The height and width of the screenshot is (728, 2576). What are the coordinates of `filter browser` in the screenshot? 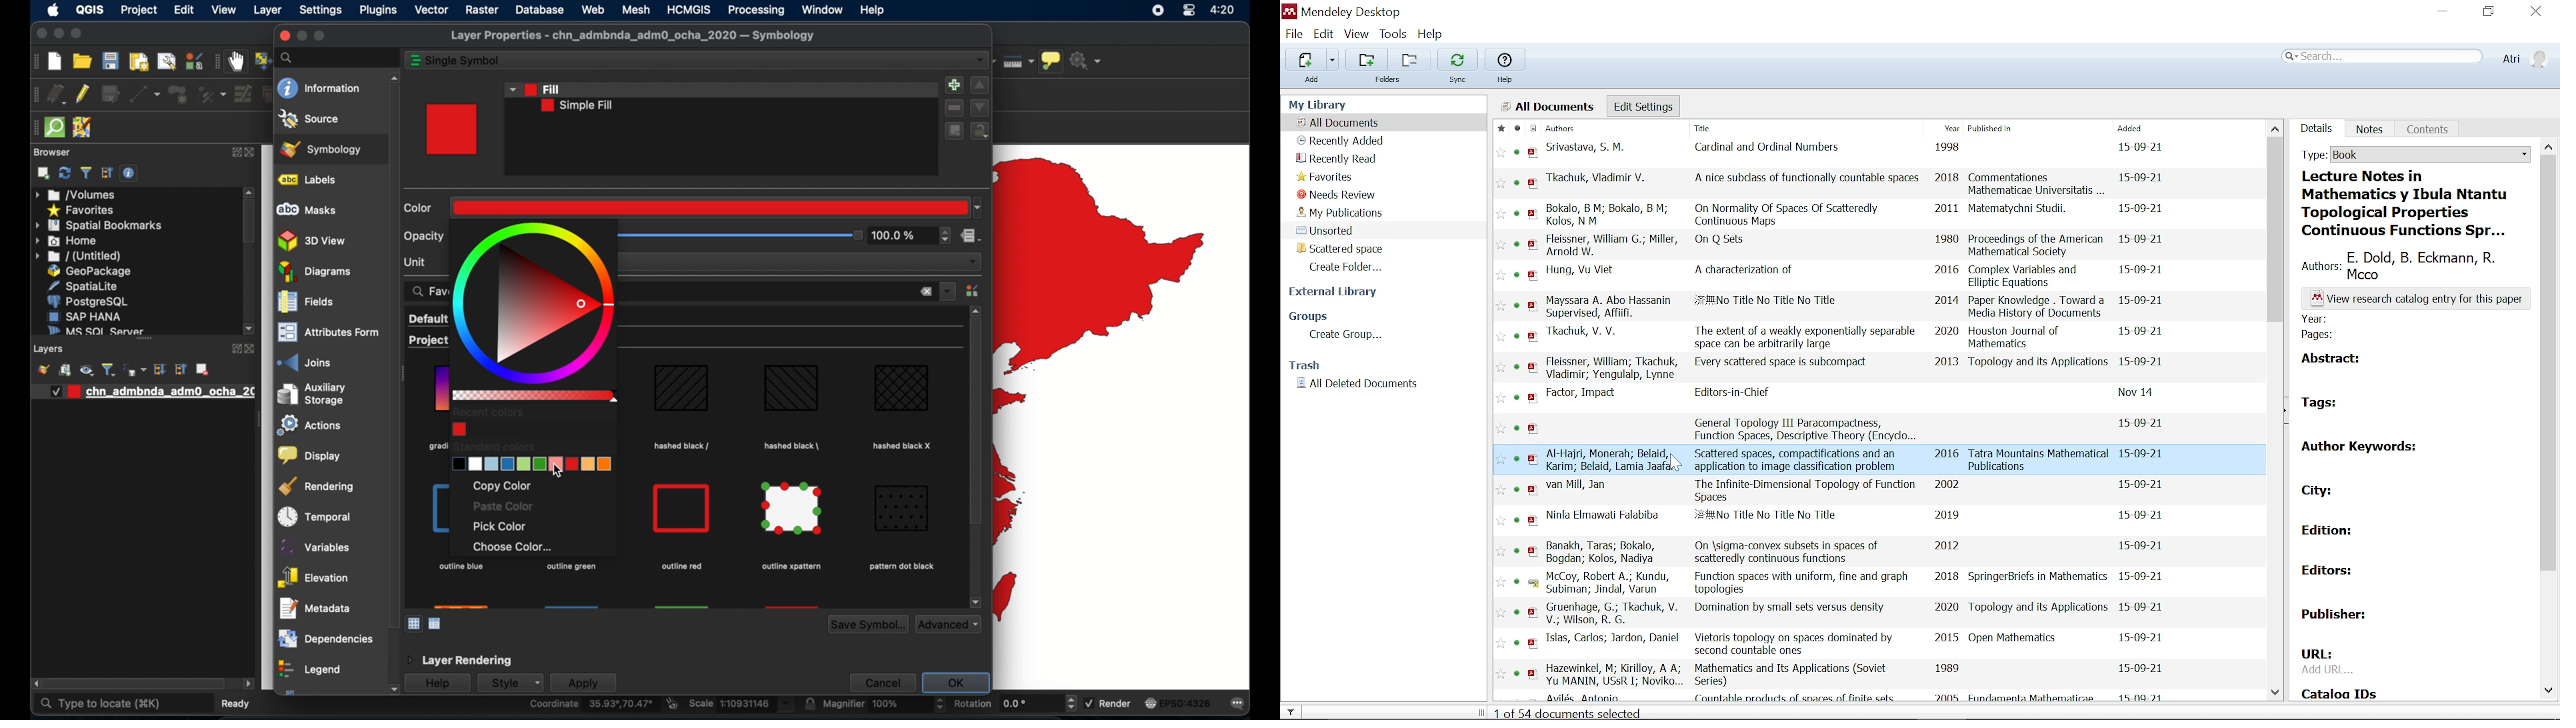 It's located at (87, 173).